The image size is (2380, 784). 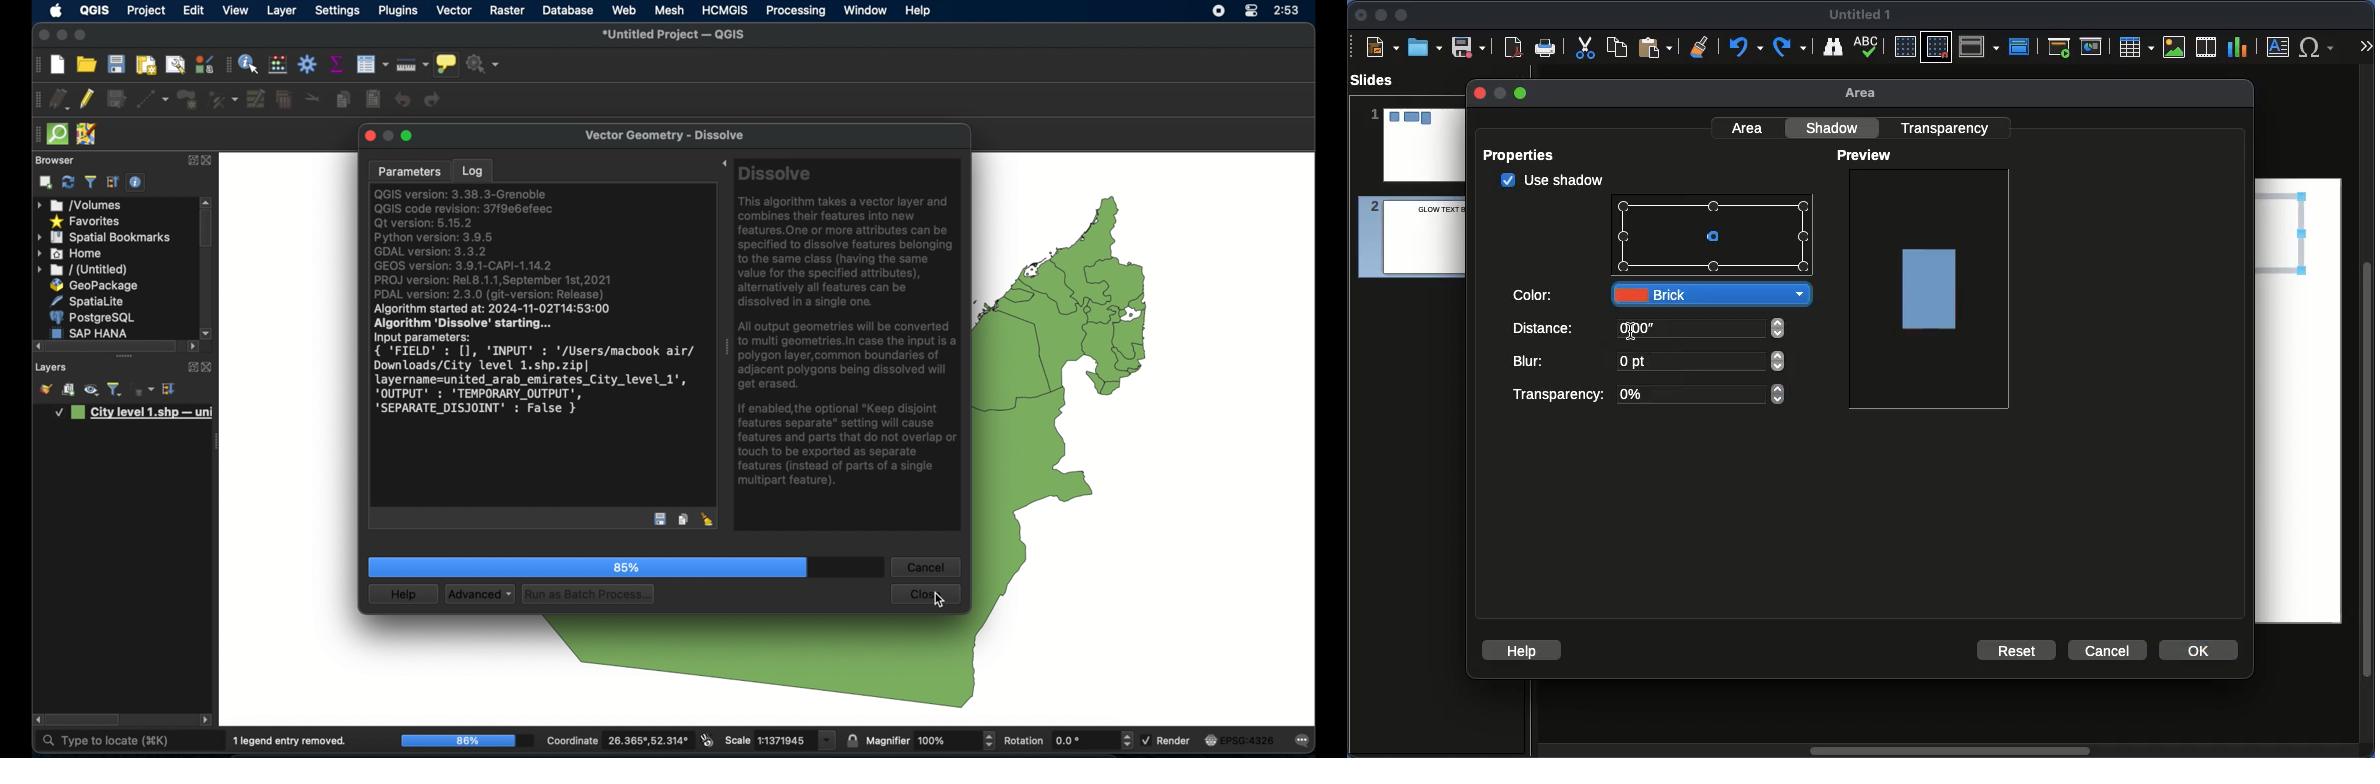 I want to click on Distance, so click(x=1651, y=332).